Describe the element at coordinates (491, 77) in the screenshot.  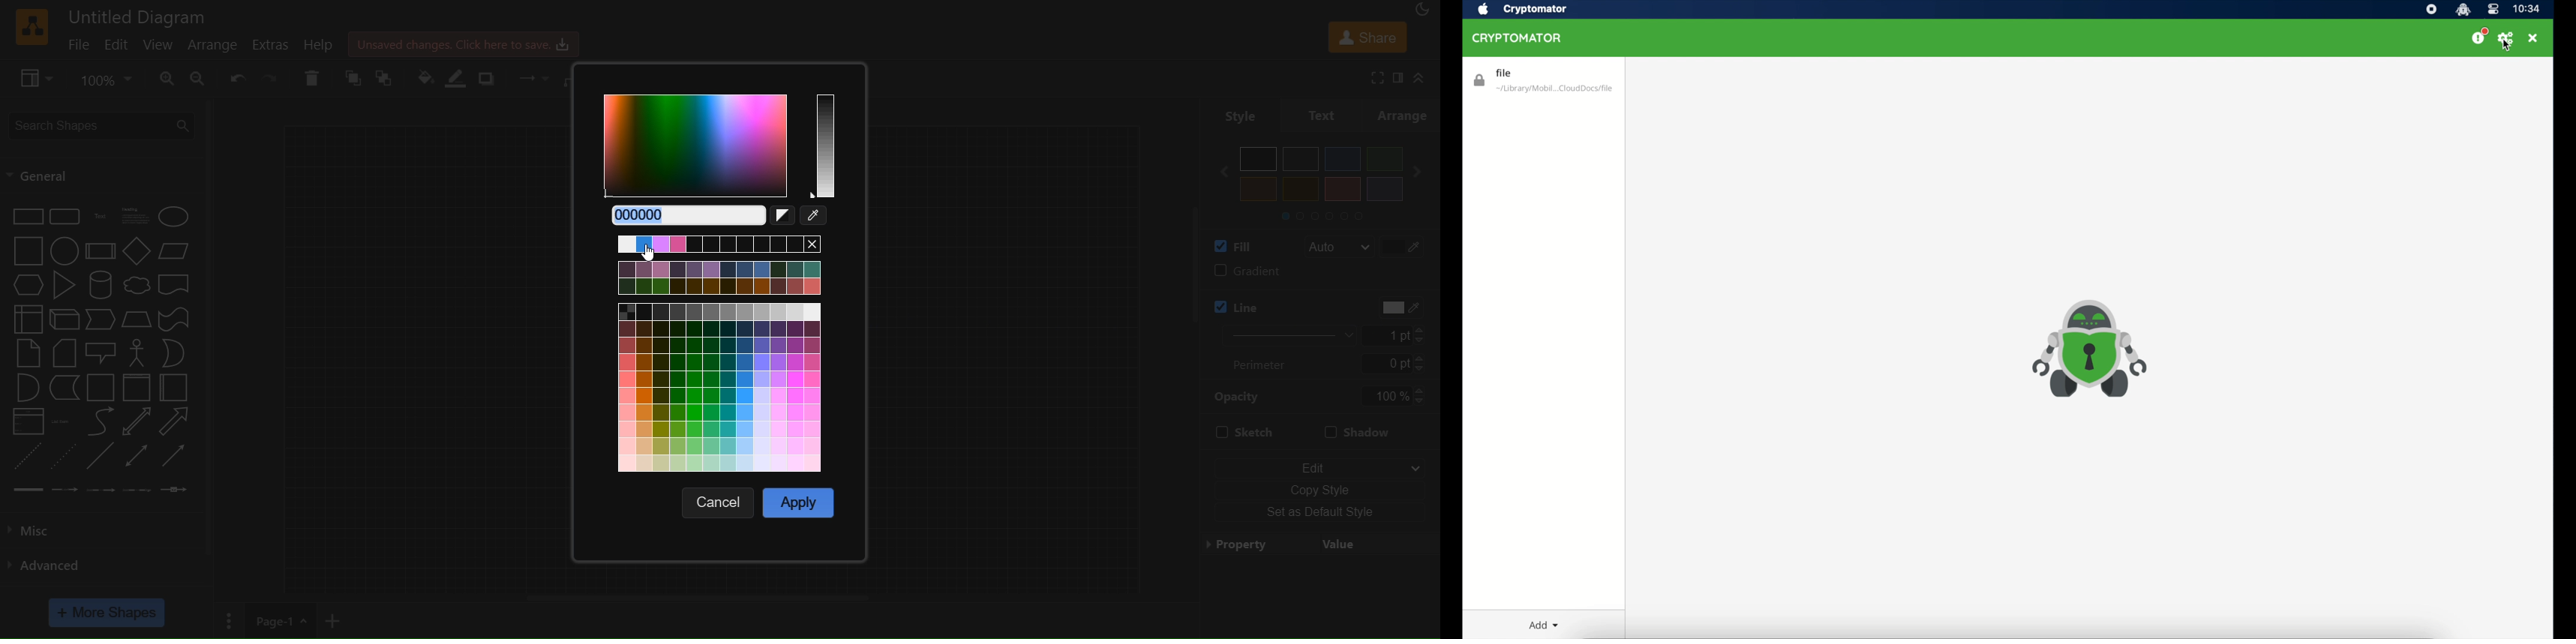
I see `shadow` at that location.